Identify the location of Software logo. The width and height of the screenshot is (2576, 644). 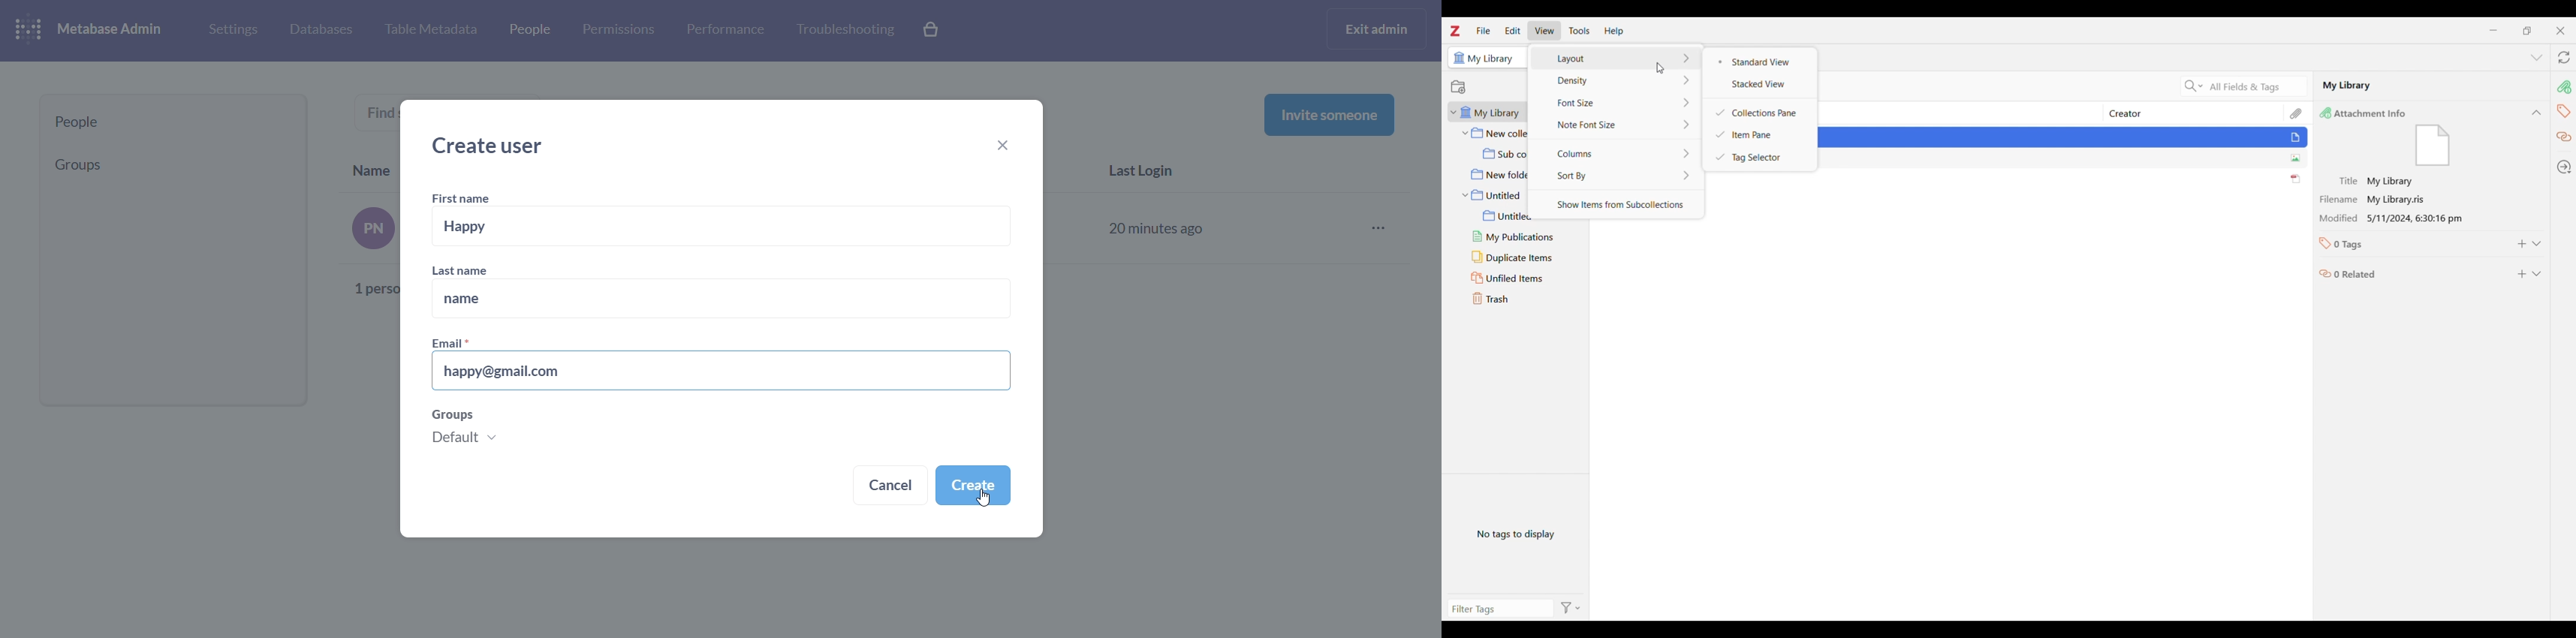
(1455, 31).